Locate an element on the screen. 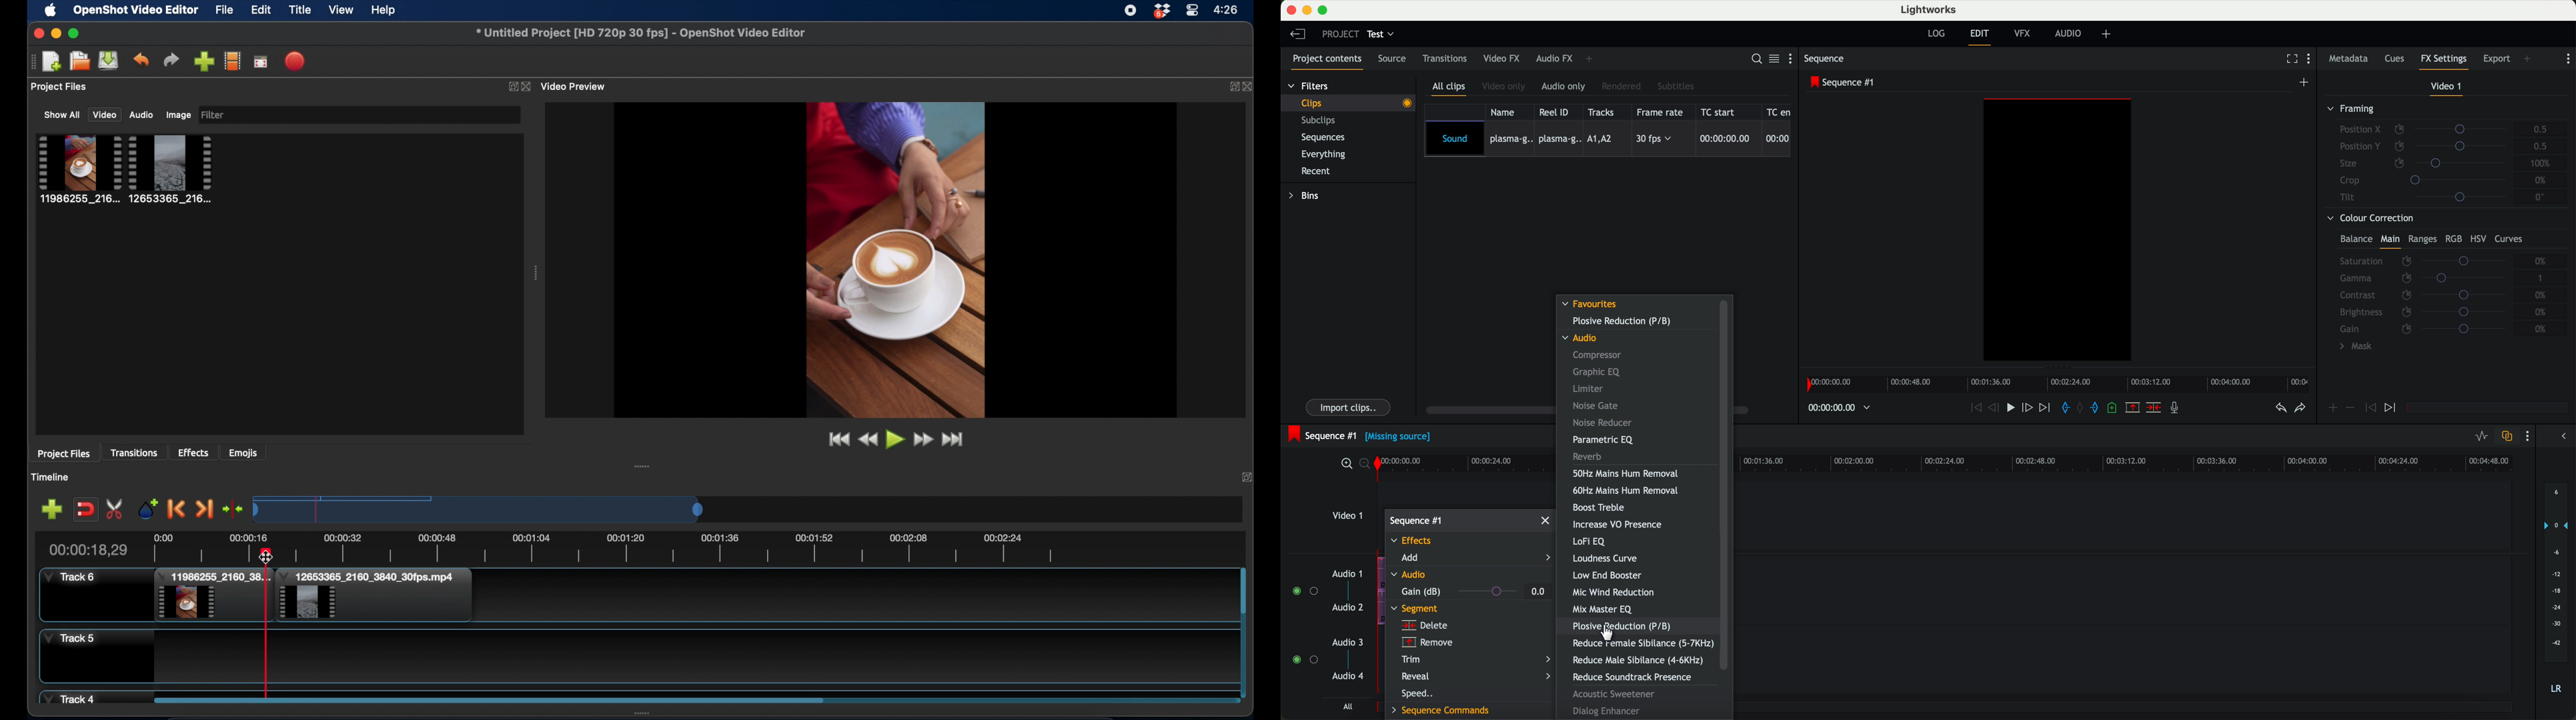 The image size is (2576, 728). previous marker is located at coordinates (177, 510).